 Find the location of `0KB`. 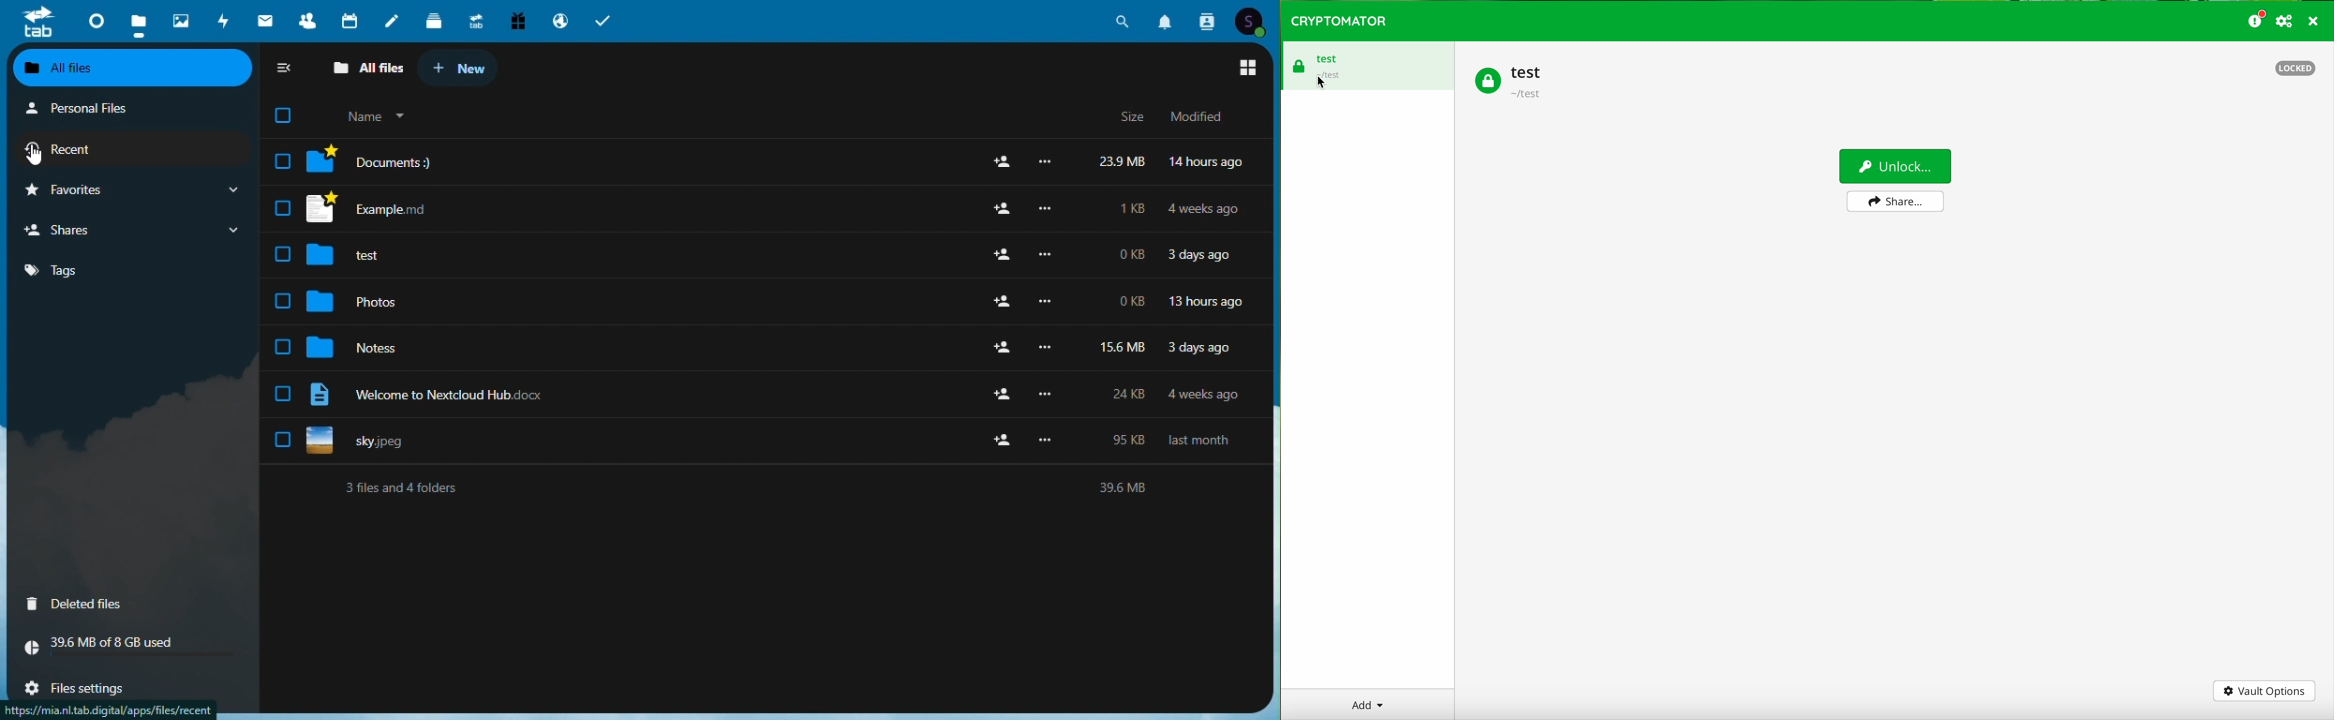

0KB is located at coordinates (1128, 255).